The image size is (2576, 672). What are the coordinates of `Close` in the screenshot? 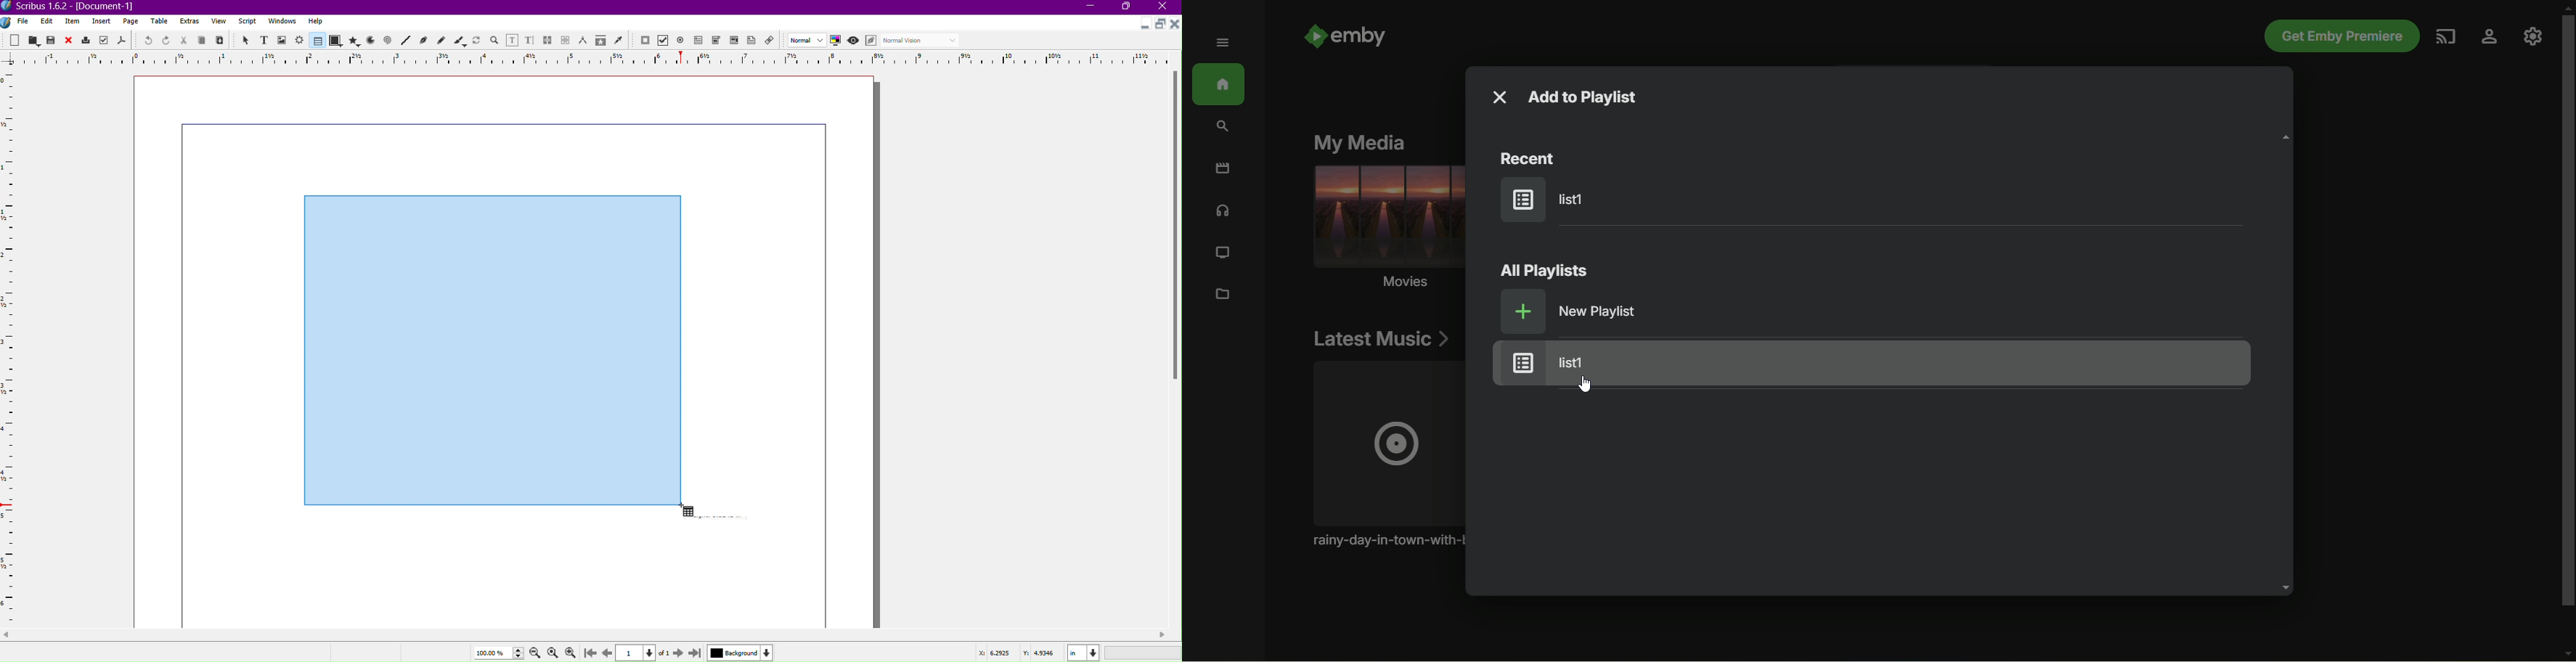 It's located at (1166, 7).